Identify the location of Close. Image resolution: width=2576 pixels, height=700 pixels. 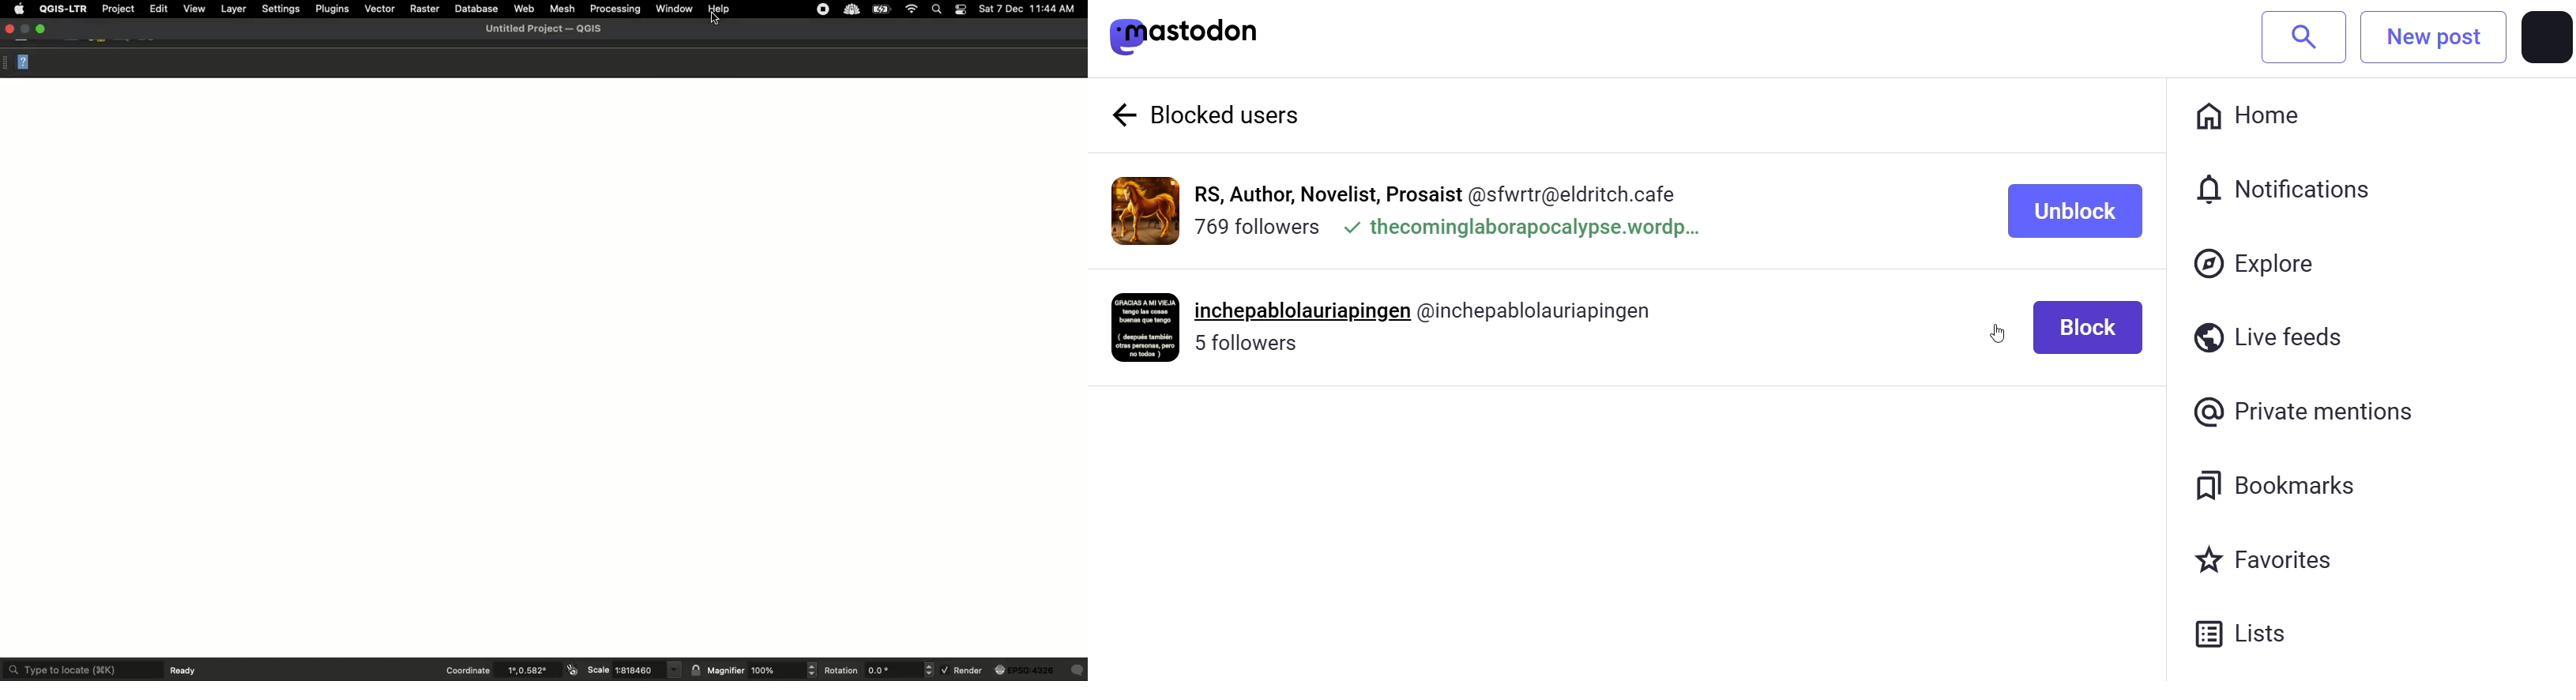
(10, 30).